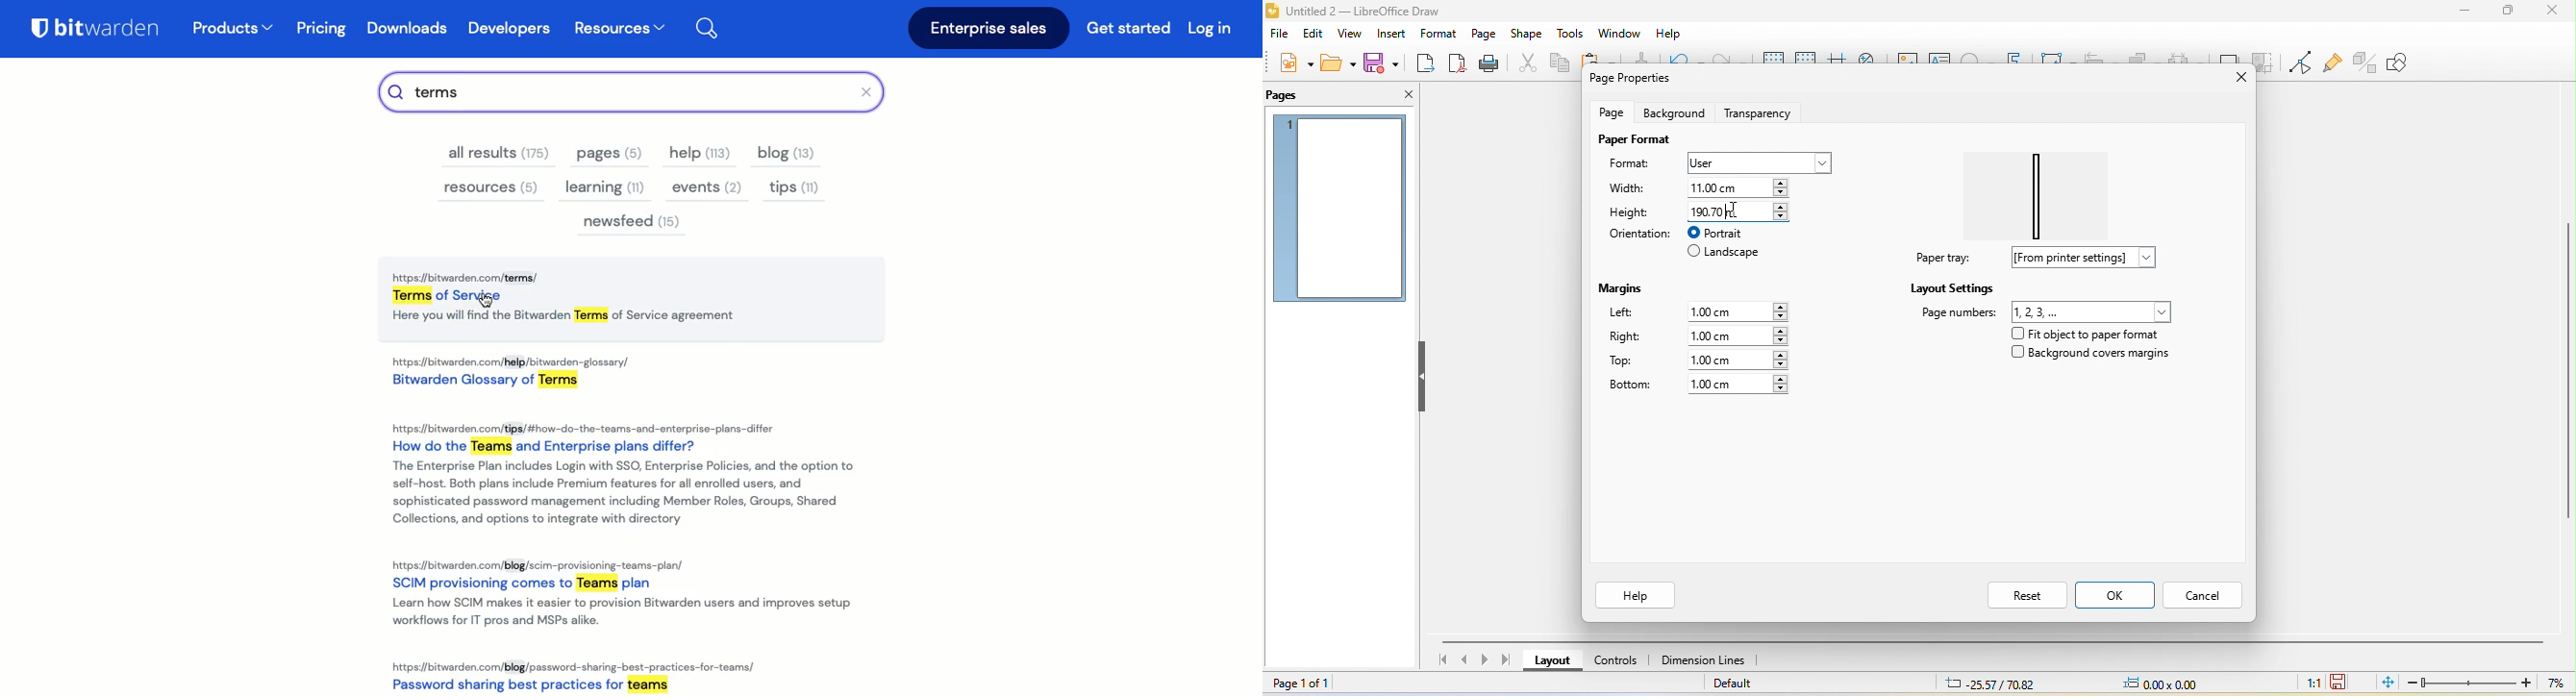 This screenshot has width=2576, height=700. I want to click on page, so click(1614, 112).